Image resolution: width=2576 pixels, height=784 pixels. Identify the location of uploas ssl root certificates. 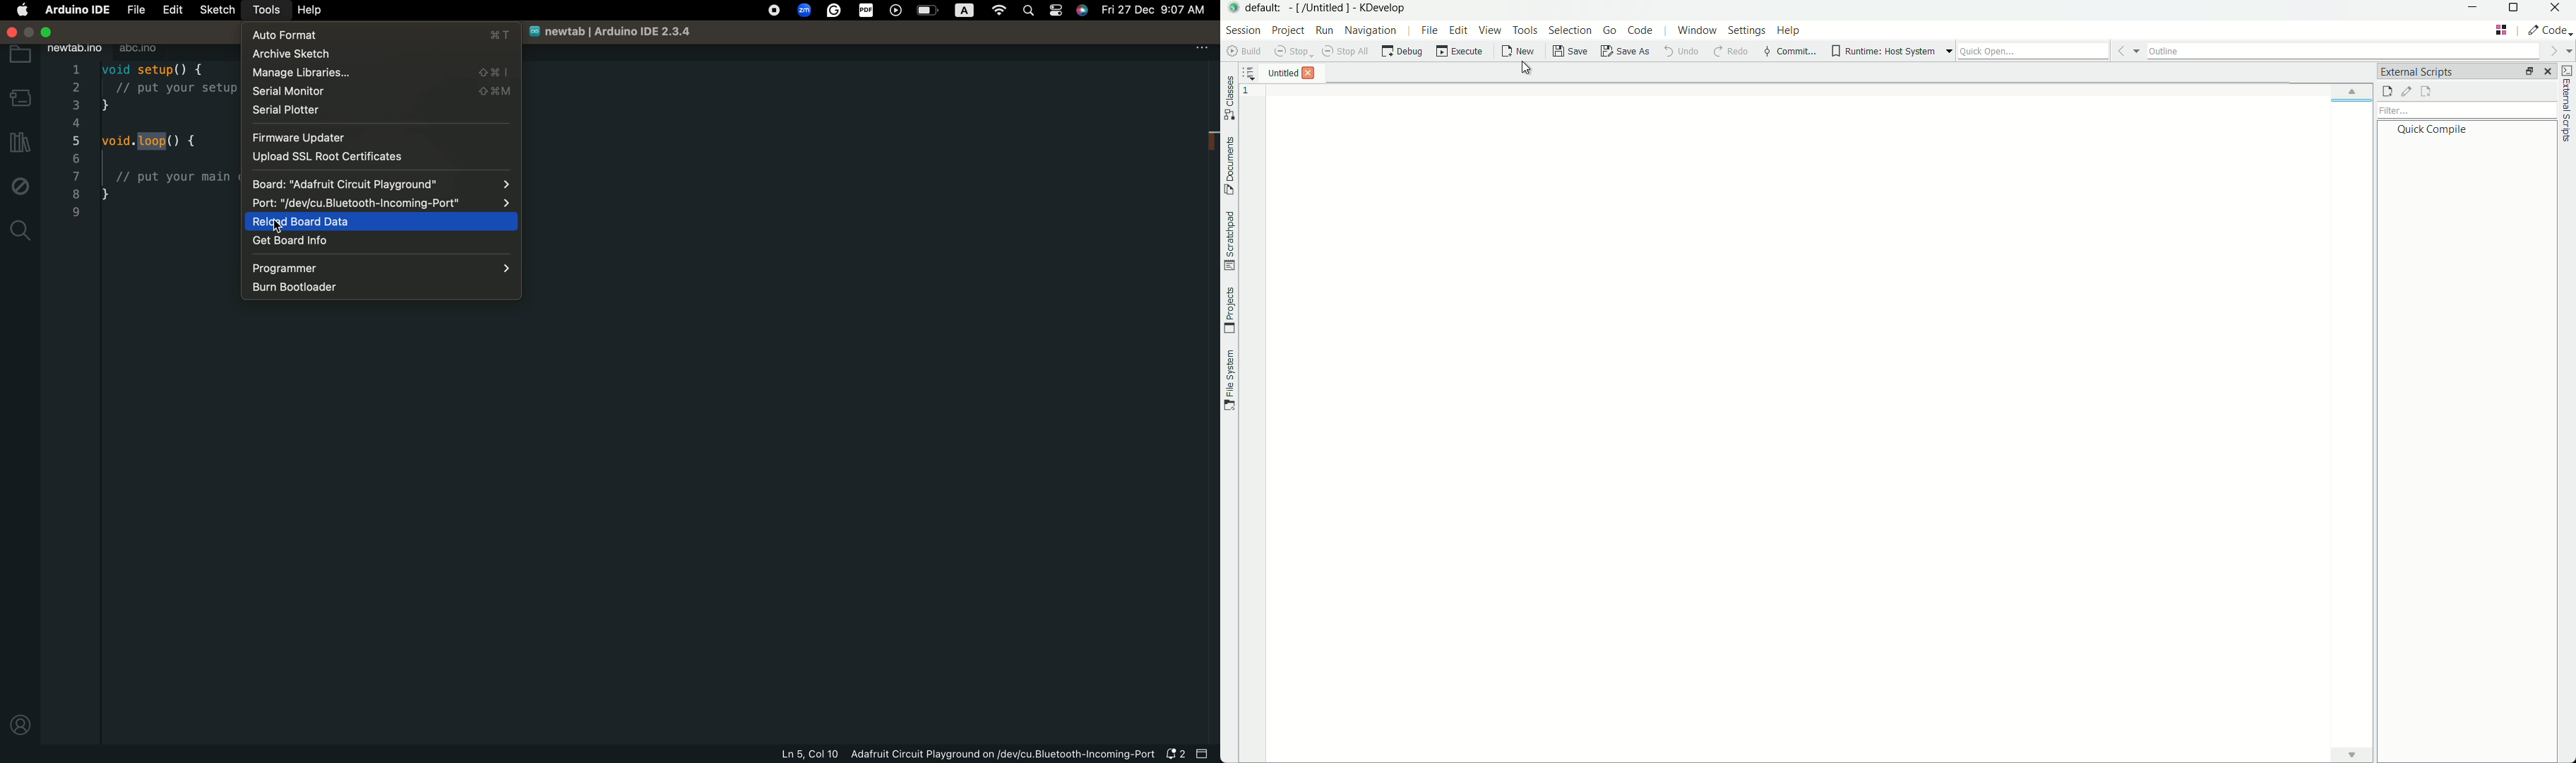
(332, 157).